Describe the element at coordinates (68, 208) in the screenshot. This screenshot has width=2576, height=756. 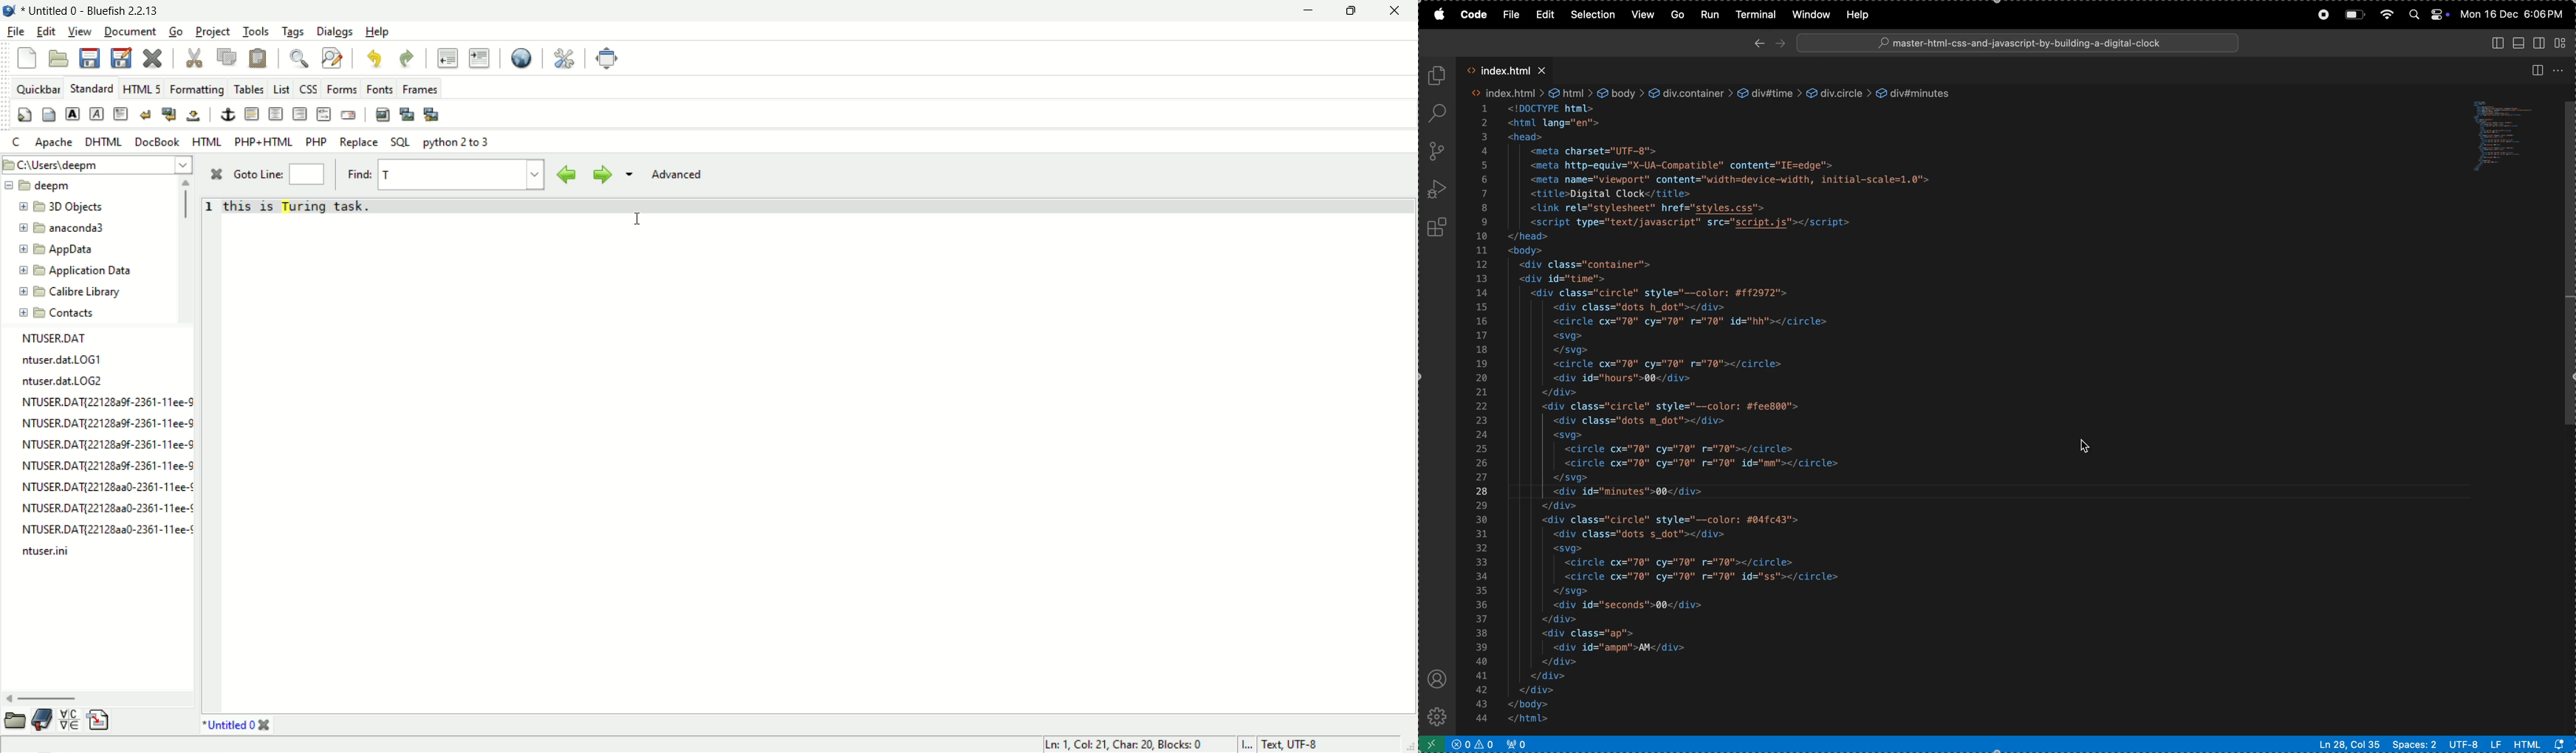
I see `folder name` at that location.